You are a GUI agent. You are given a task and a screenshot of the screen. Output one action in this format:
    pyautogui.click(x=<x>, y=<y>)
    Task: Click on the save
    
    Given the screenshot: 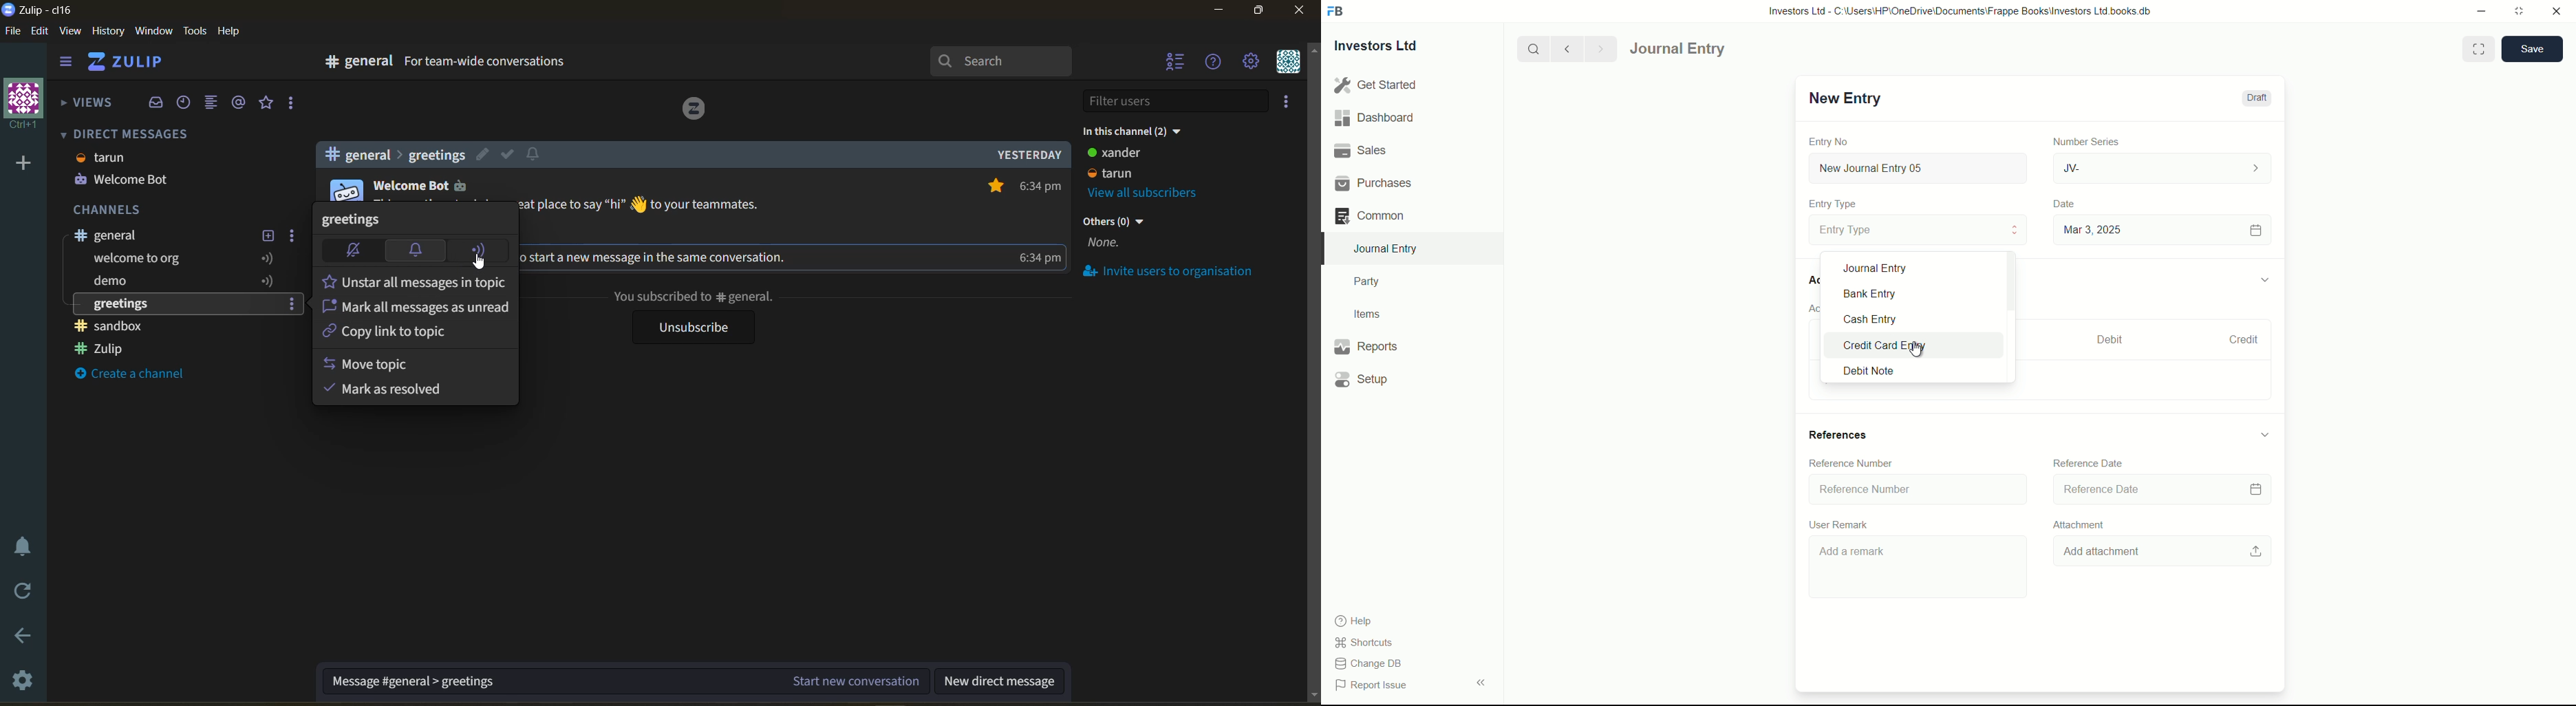 What is the action you would take?
    pyautogui.click(x=2533, y=49)
    